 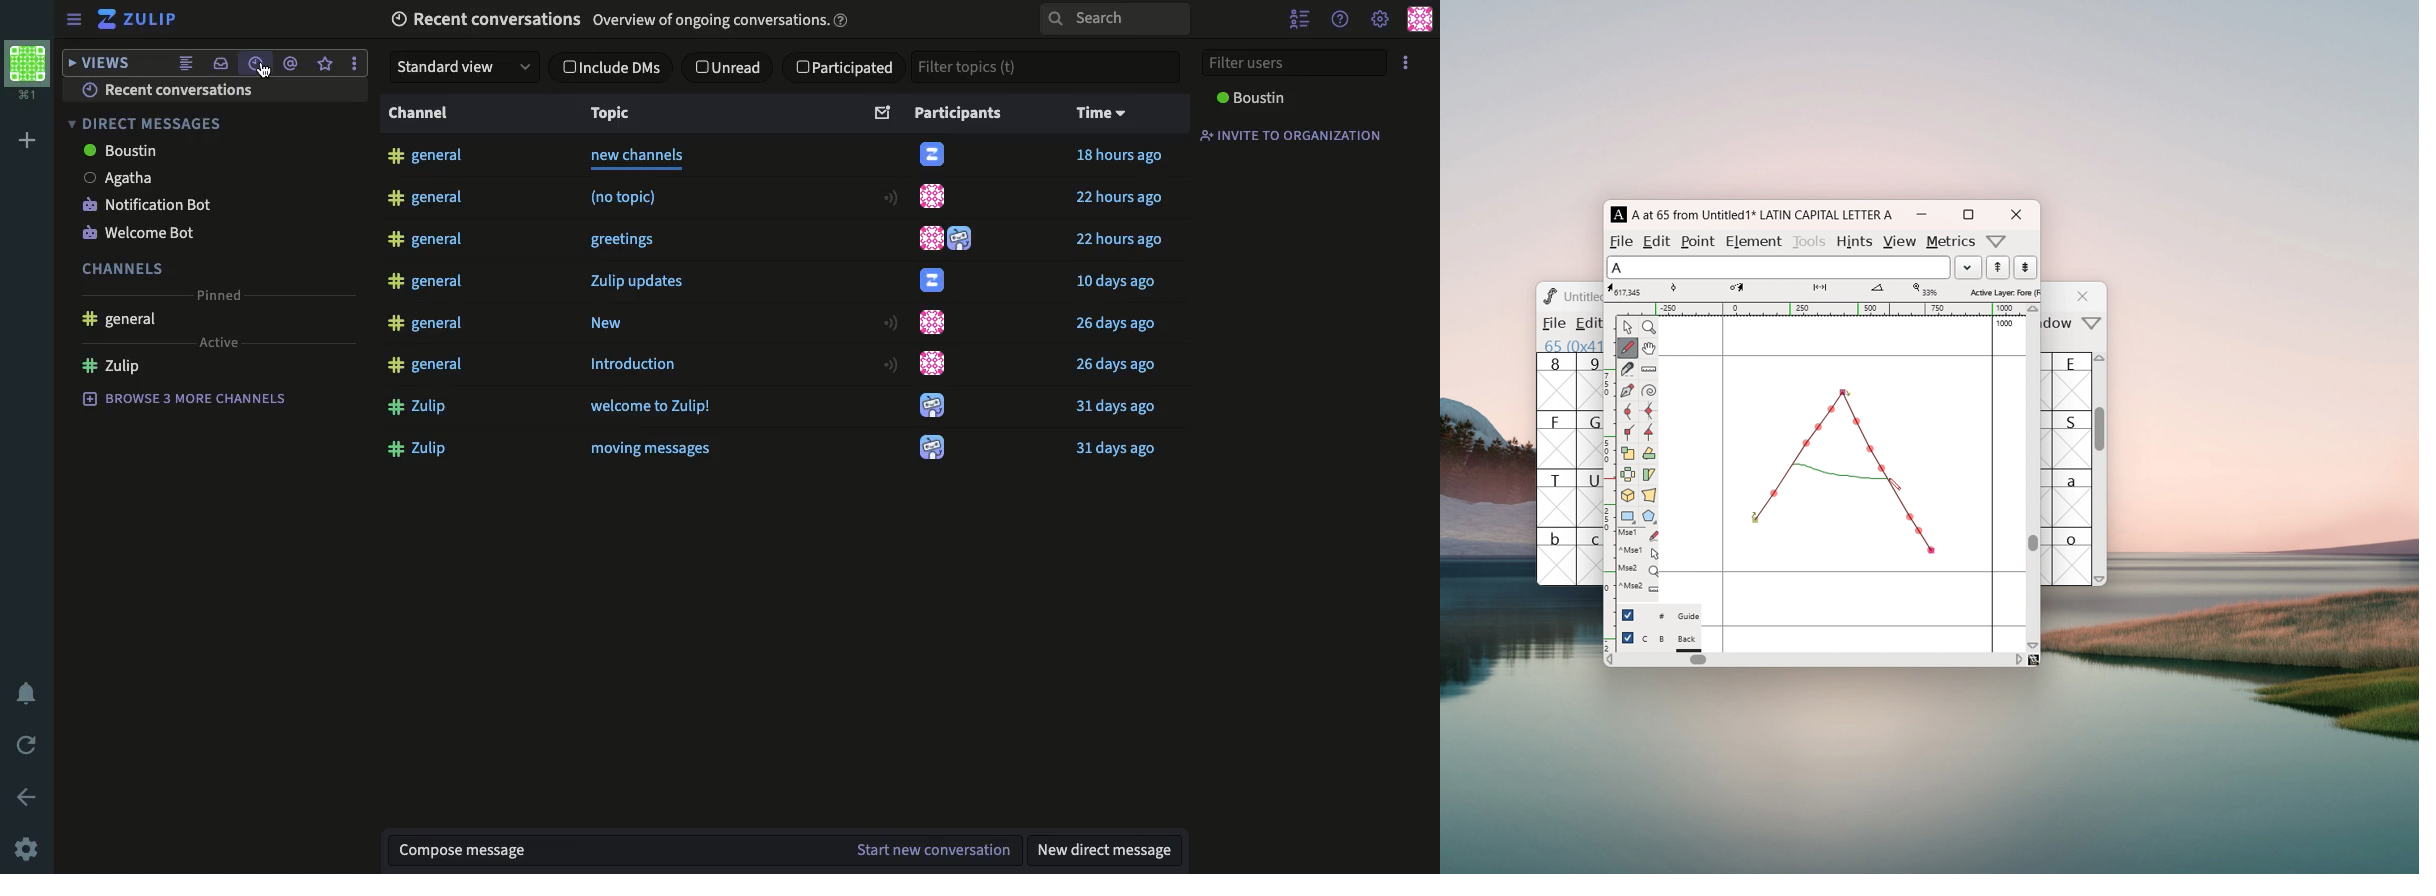 What do you see at coordinates (1298, 63) in the screenshot?
I see `filter users` at bounding box center [1298, 63].